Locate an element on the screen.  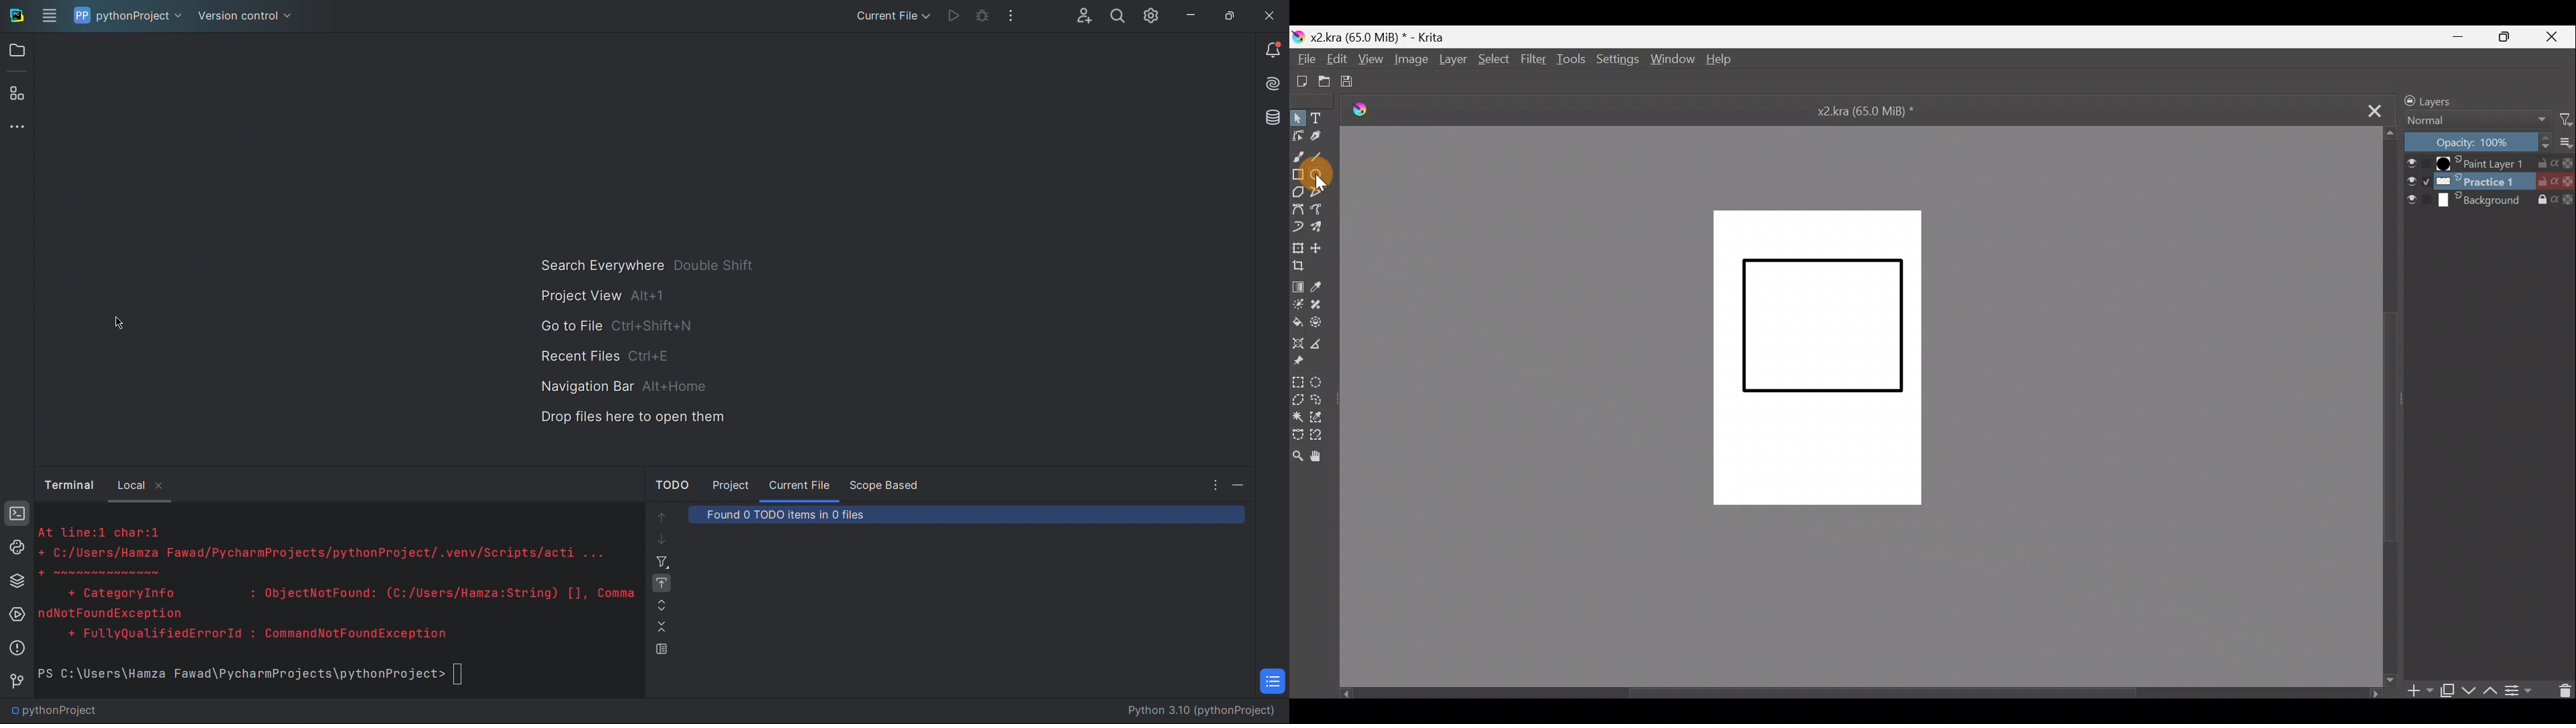
Create a new document is located at coordinates (1301, 78).